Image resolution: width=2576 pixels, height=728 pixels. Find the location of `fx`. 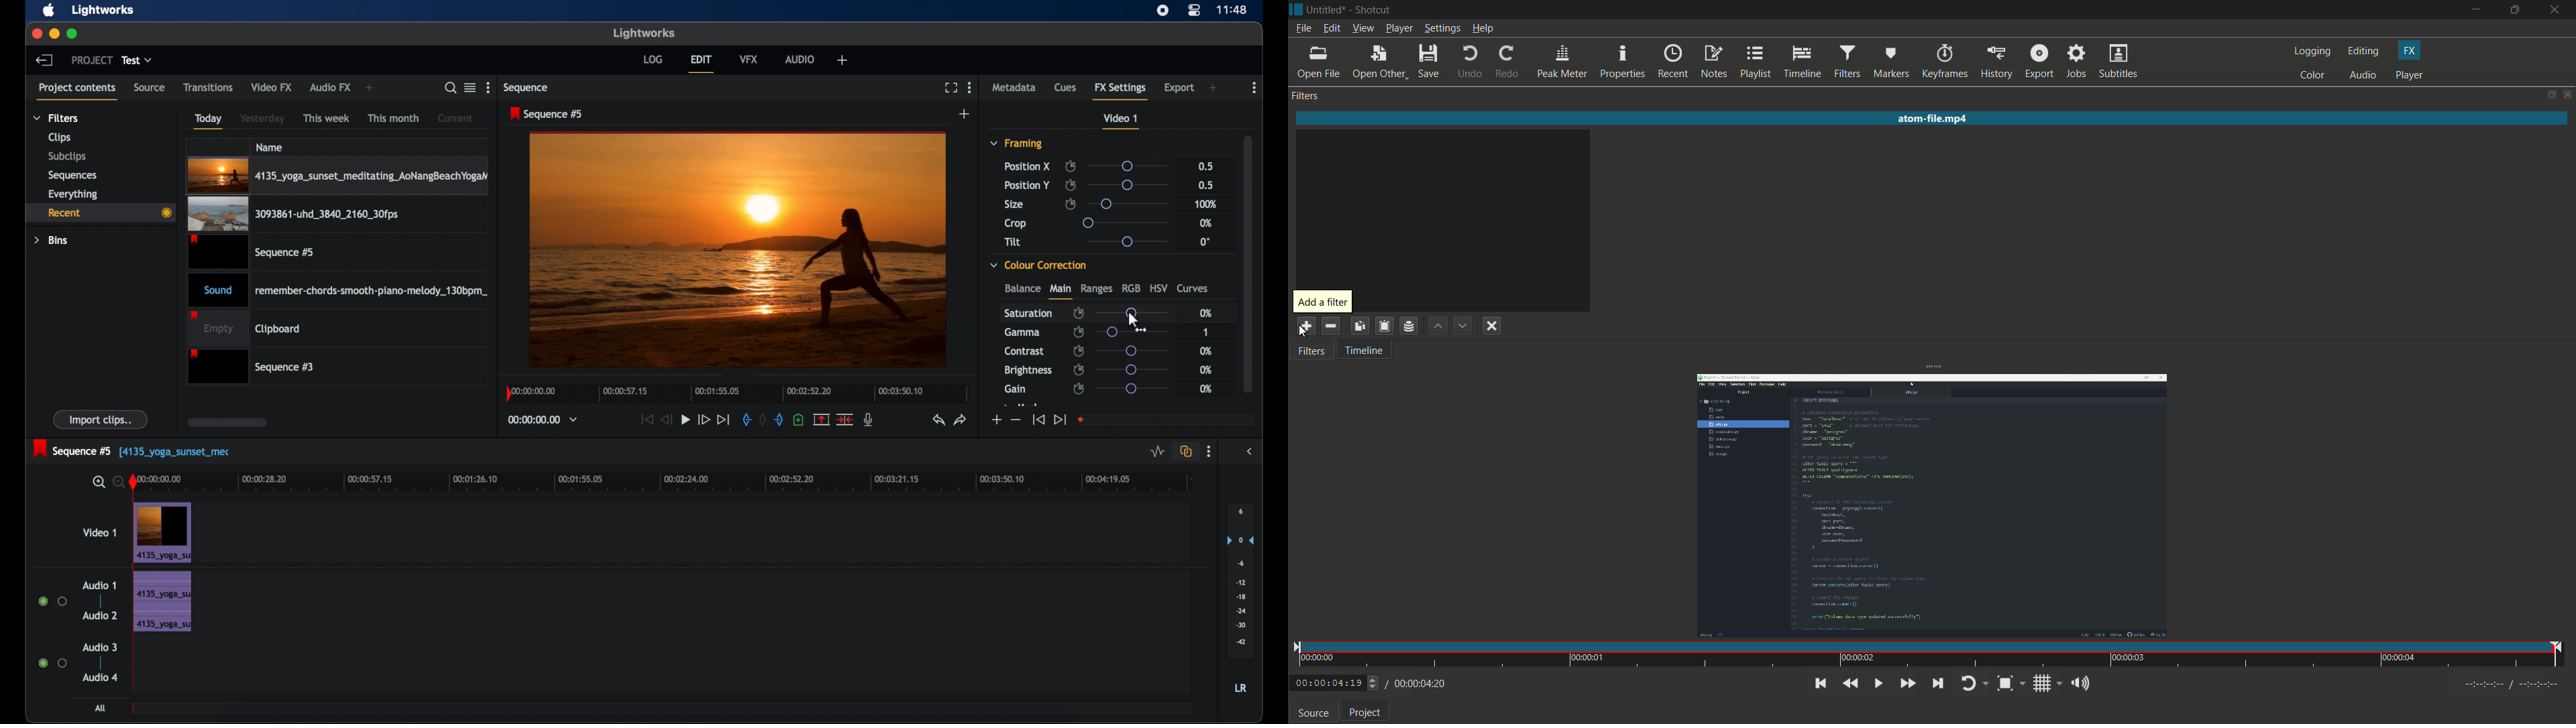

fx is located at coordinates (2410, 51).